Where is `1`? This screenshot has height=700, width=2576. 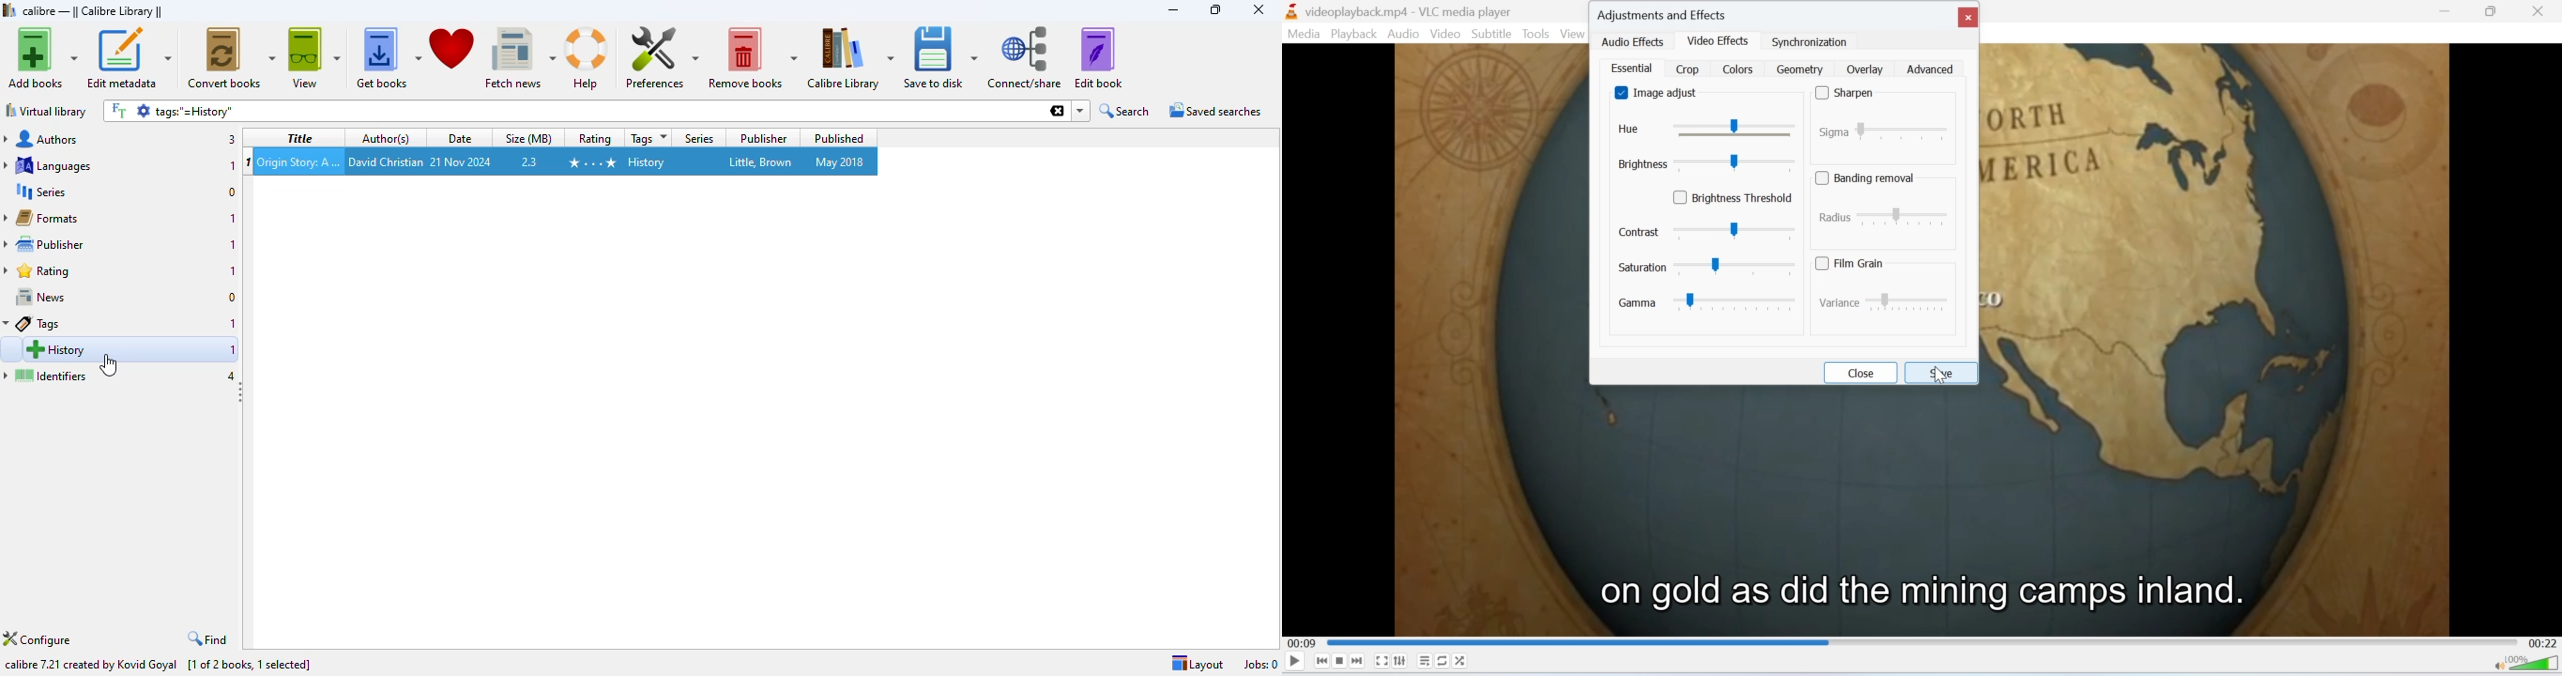
1 is located at coordinates (234, 352).